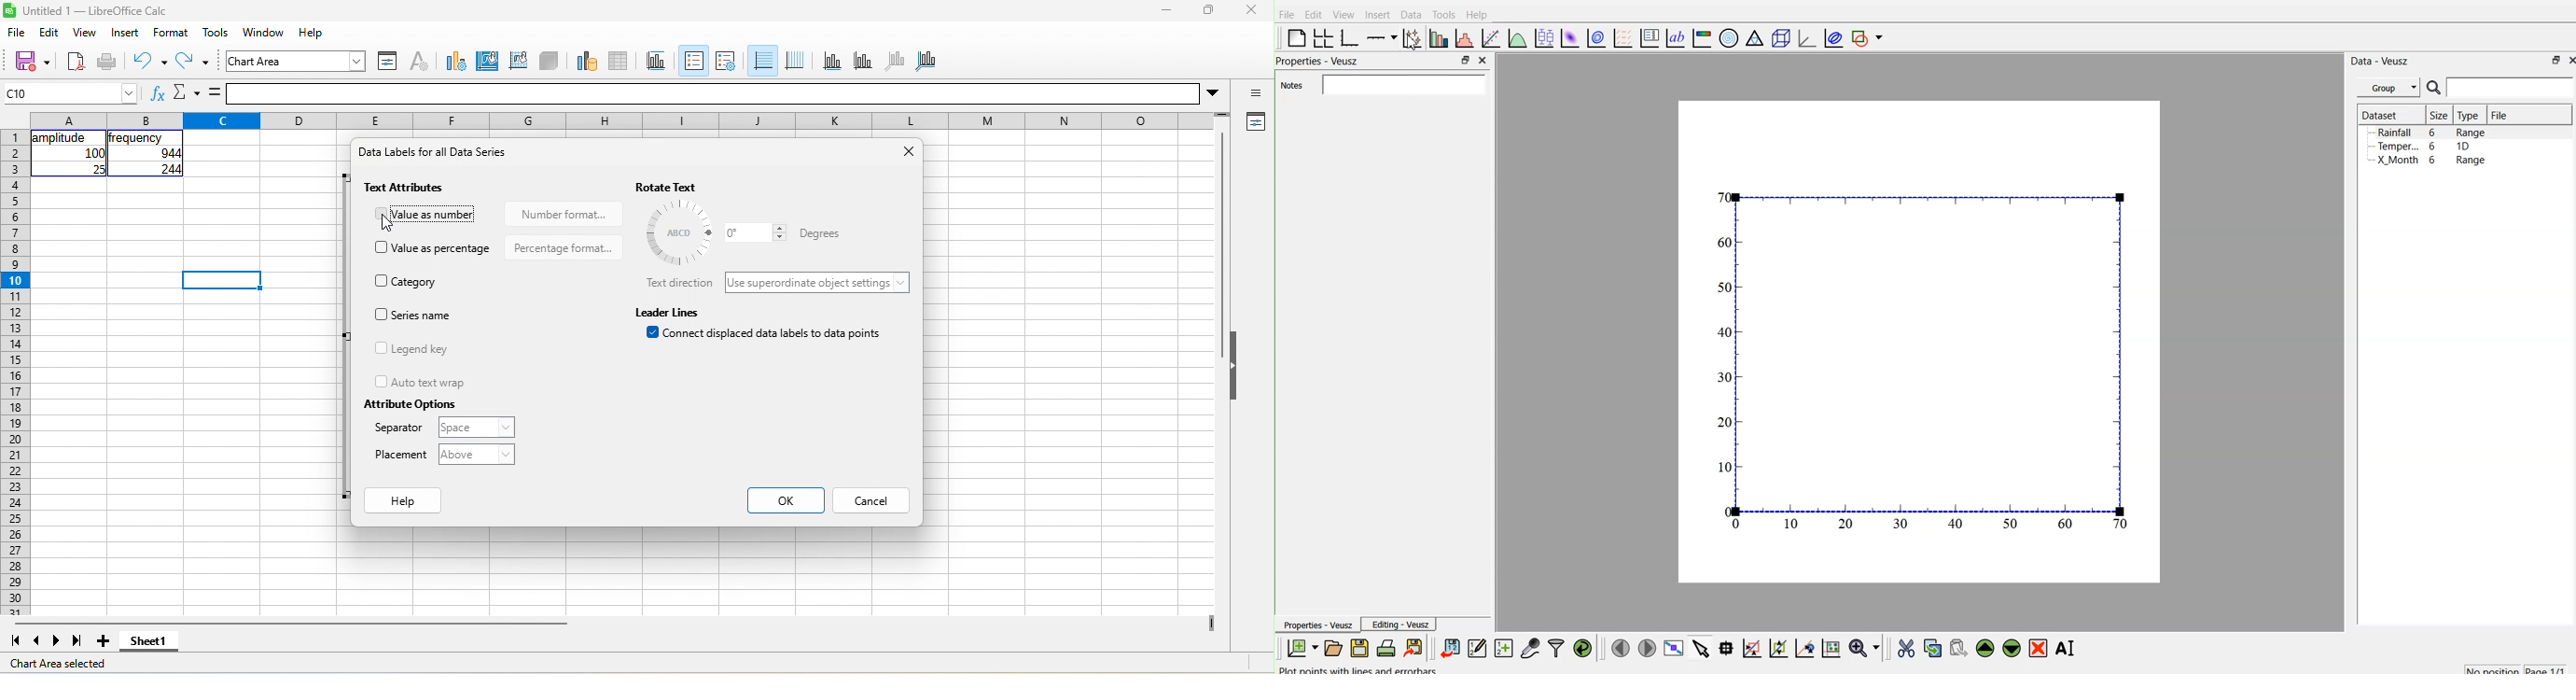 This screenshot has width=2576, height=700. I want to click on horizontal grids, so click(761, 62).